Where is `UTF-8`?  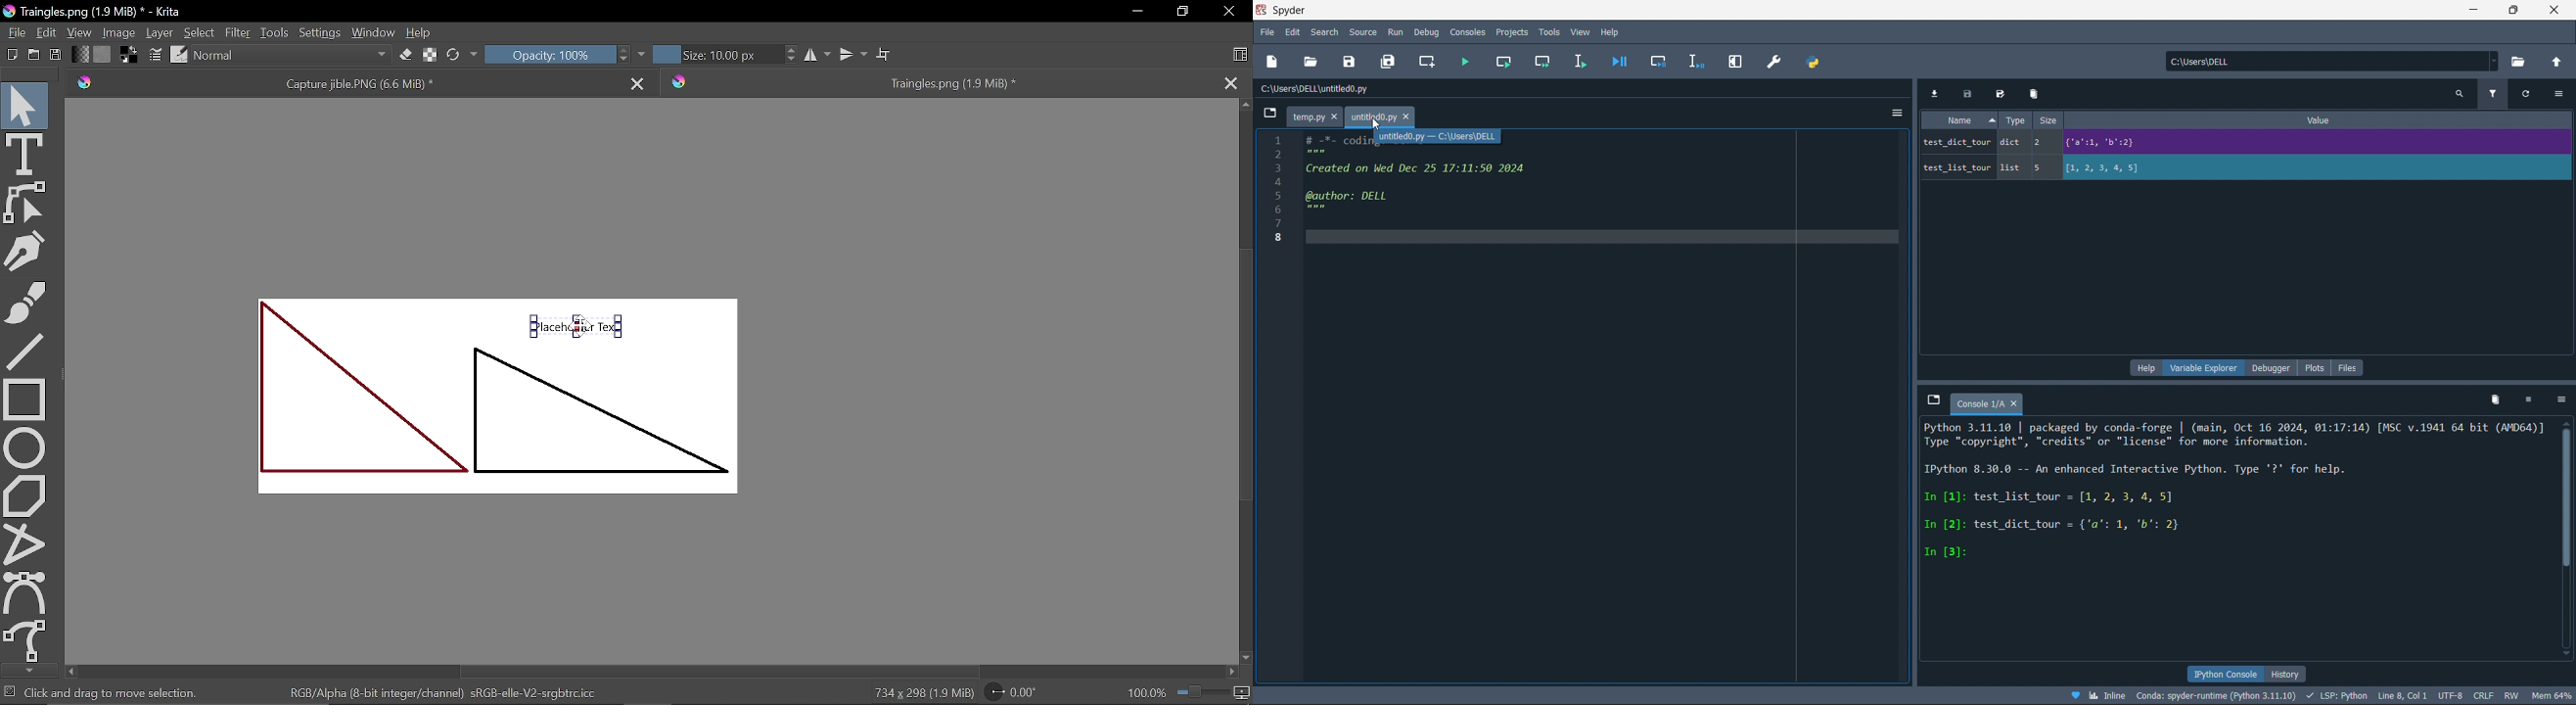
UTF-8 is located at coordinates (2449, 697).